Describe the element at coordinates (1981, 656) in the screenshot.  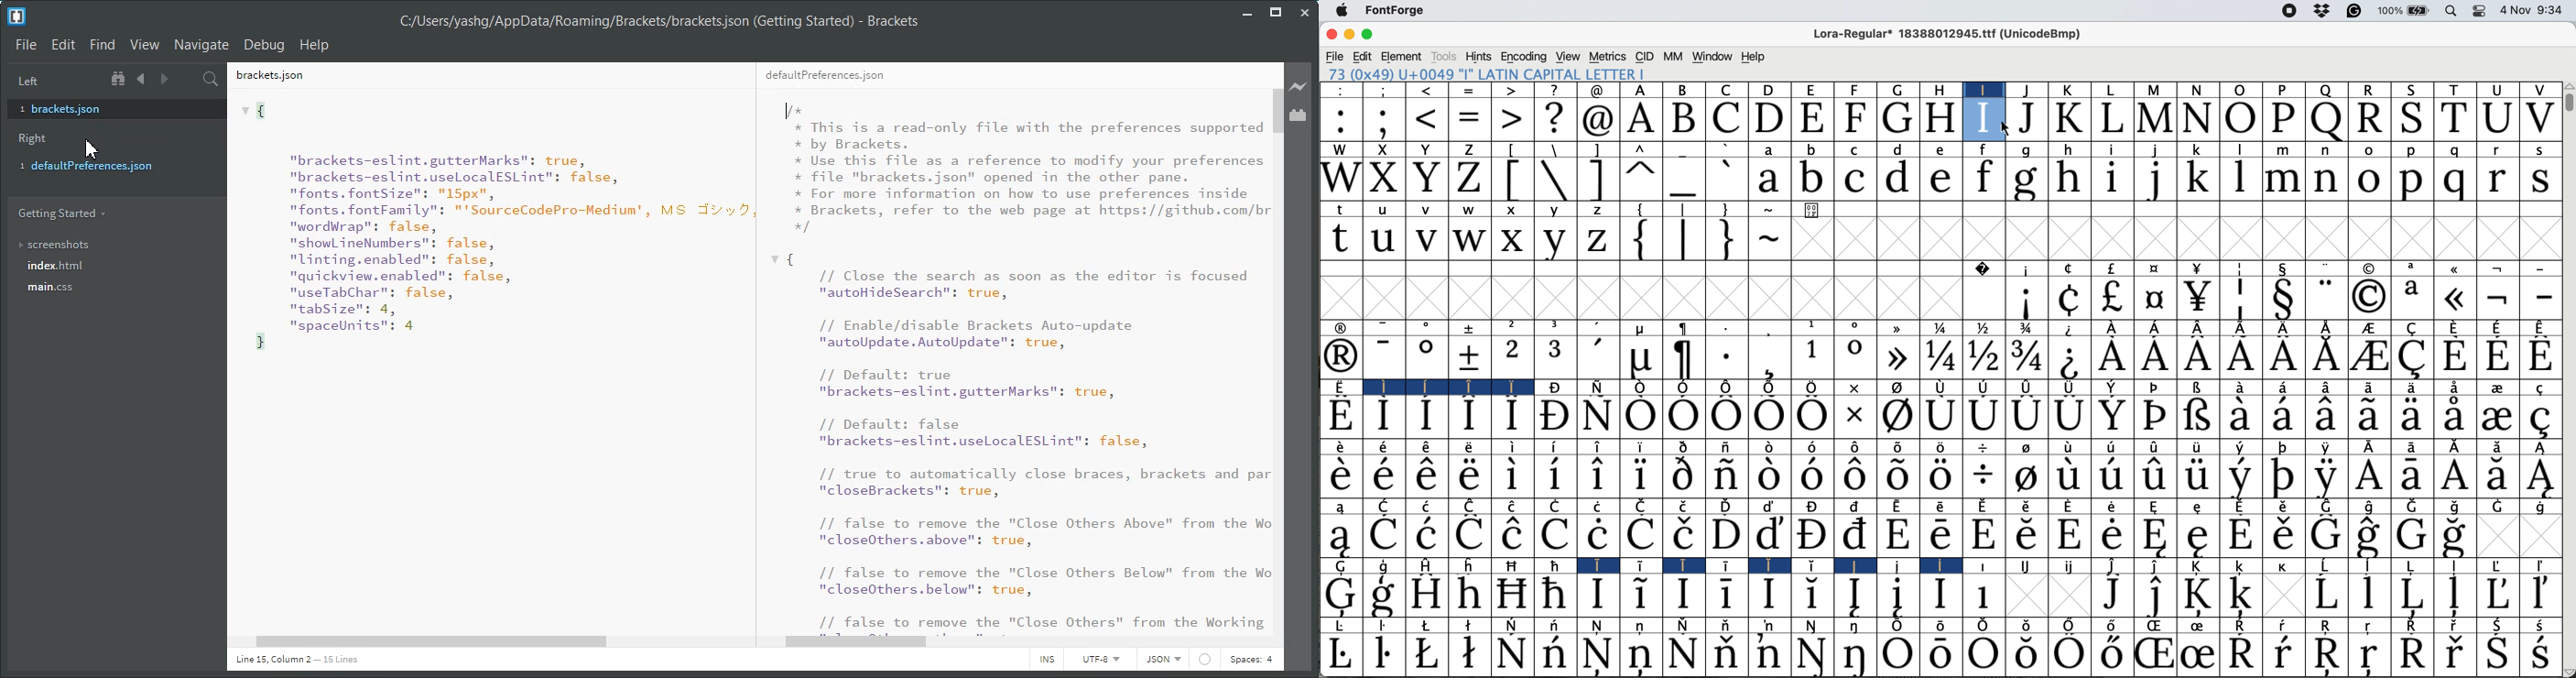
I see `Symbol` at that location.